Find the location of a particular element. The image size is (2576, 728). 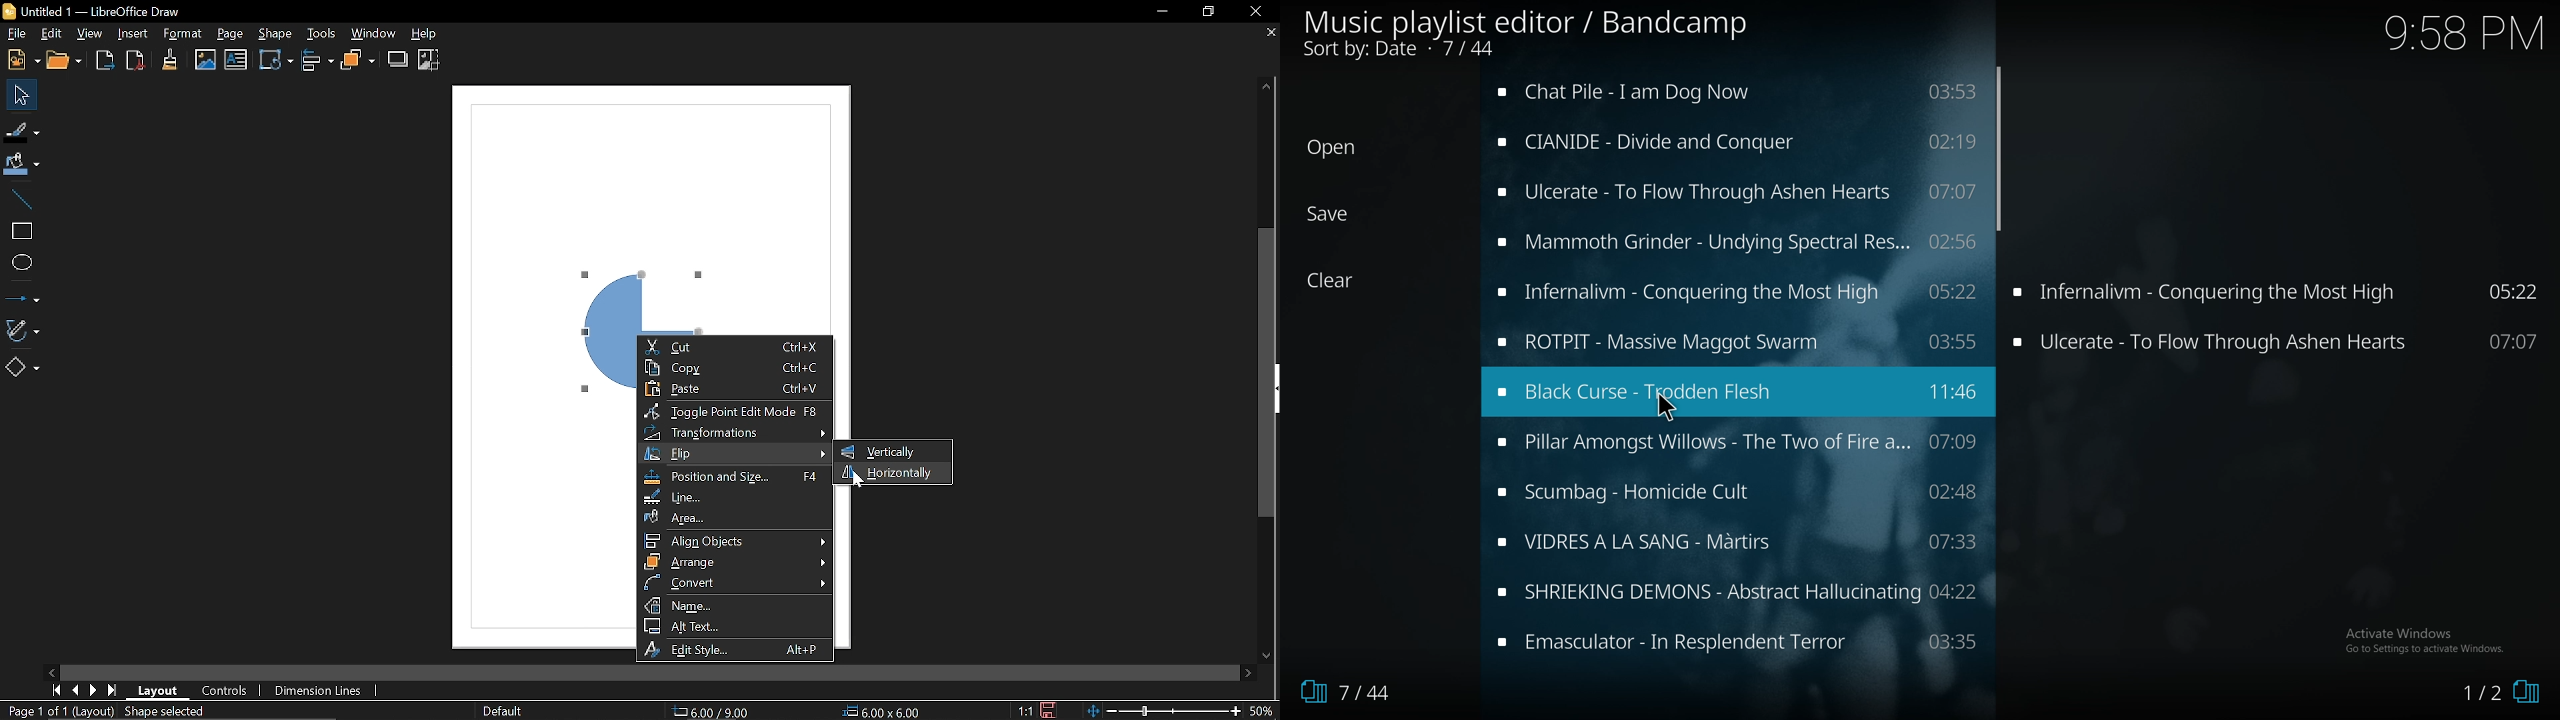

Cut is located at coordinates (735, 347).